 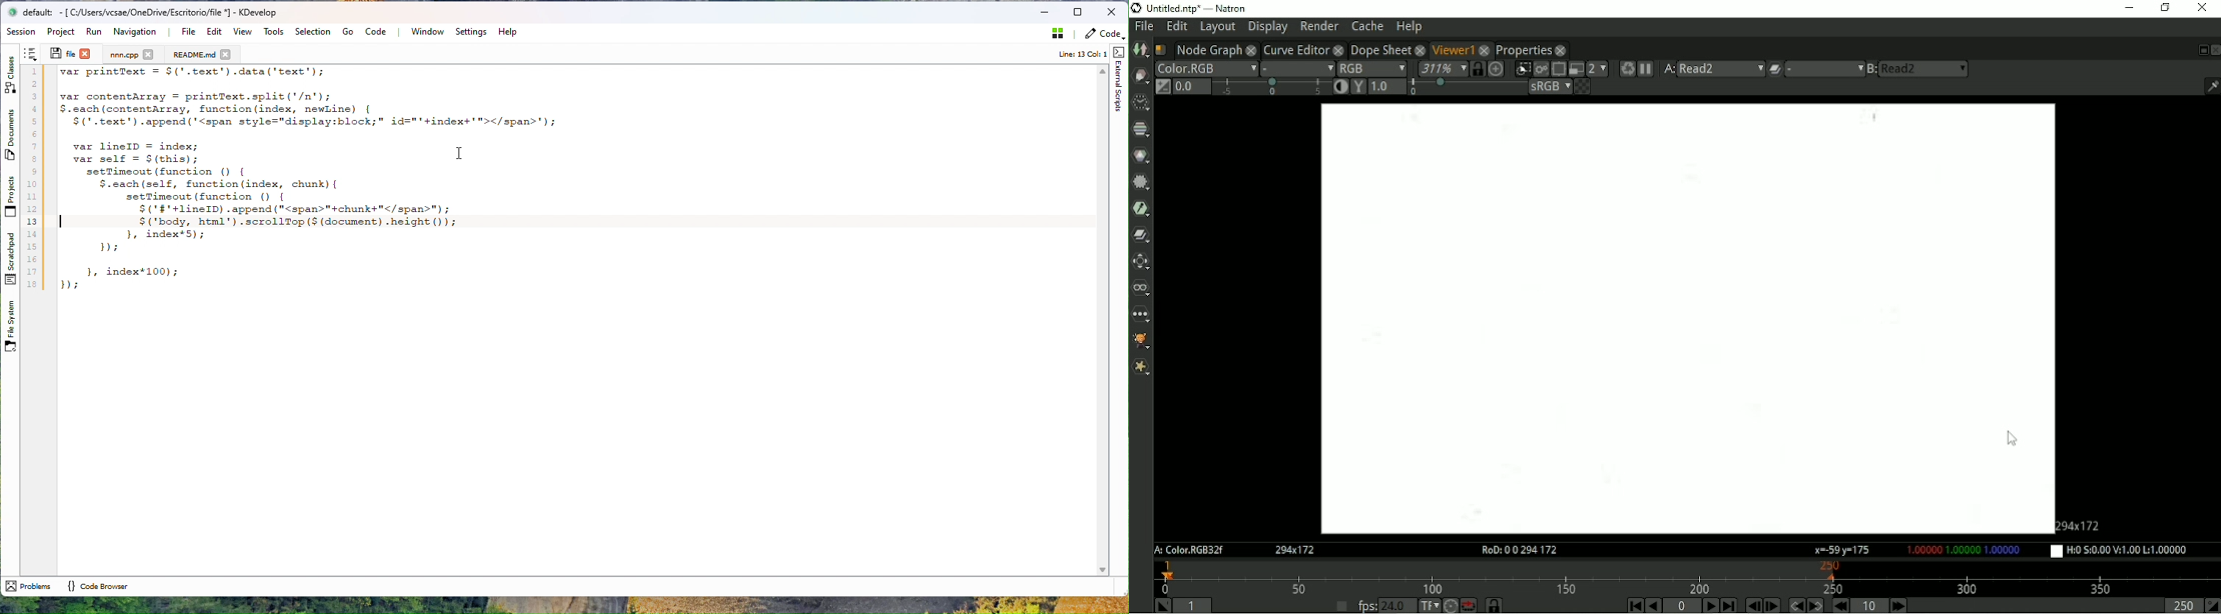 What do you see at coordinates (1485, 49) in the screenshot?
I see `close` at bounding box center [1485, 49].